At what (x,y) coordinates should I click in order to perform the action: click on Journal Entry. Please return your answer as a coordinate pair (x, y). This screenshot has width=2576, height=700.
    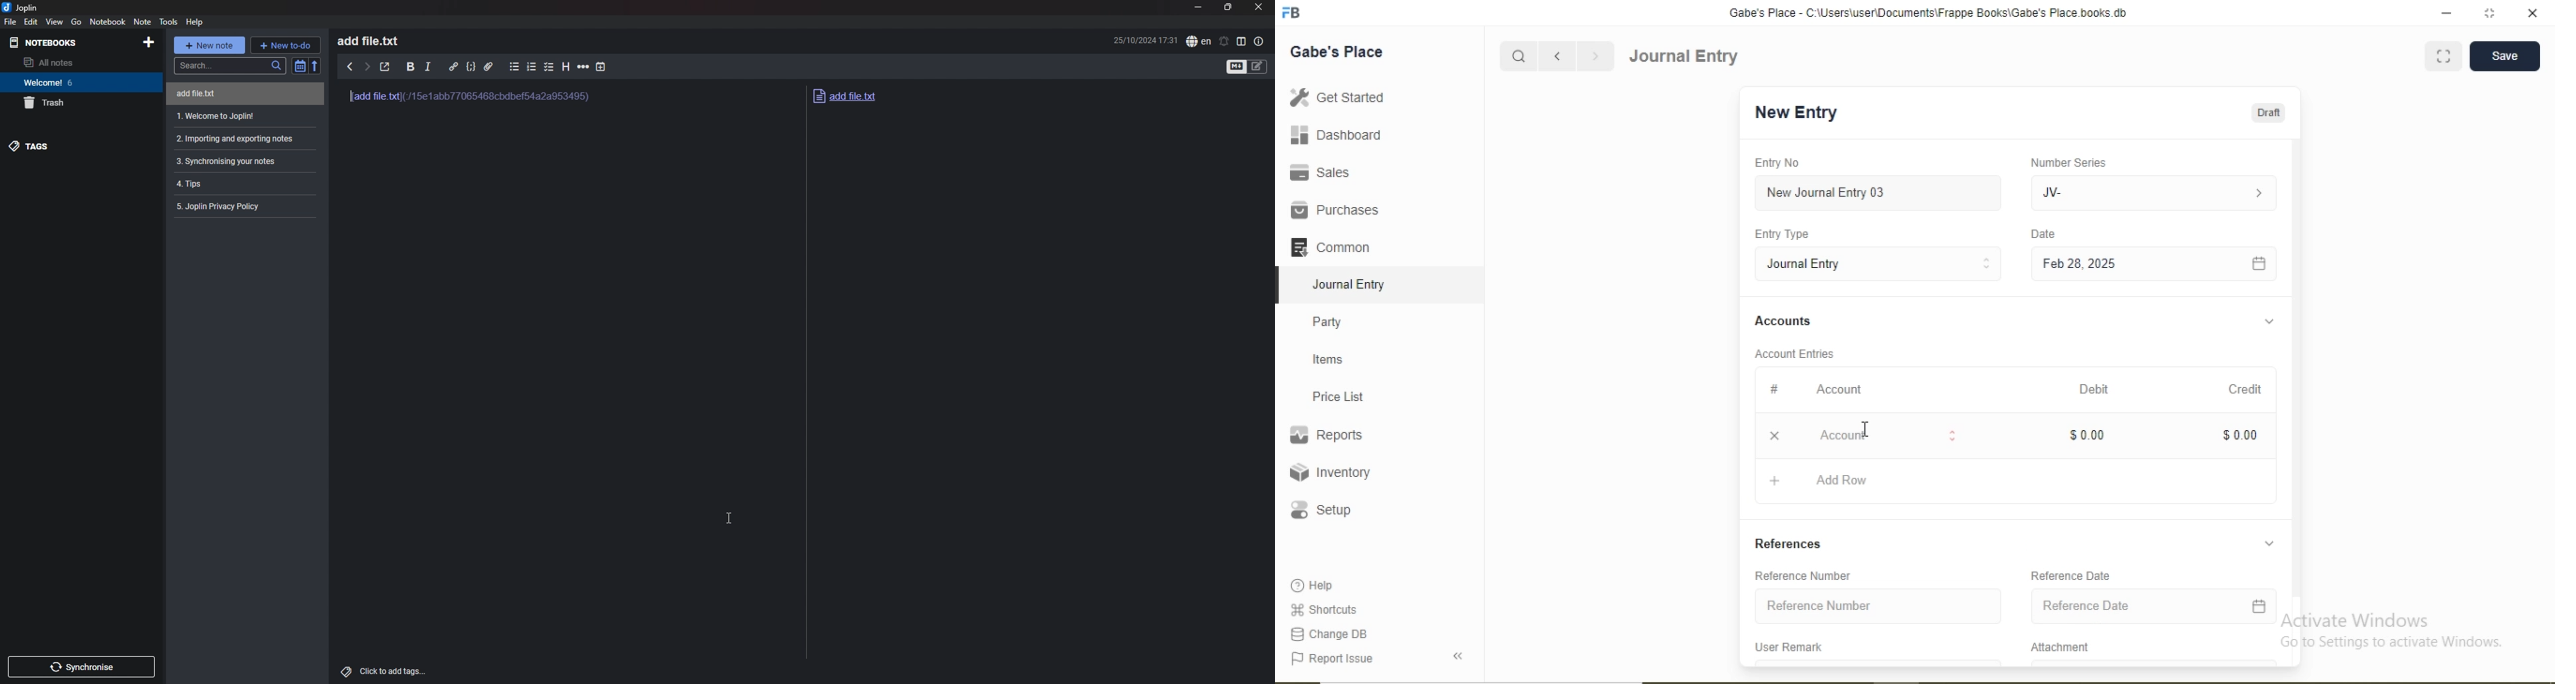
    Looking at the image, I should click on (1685, 56).